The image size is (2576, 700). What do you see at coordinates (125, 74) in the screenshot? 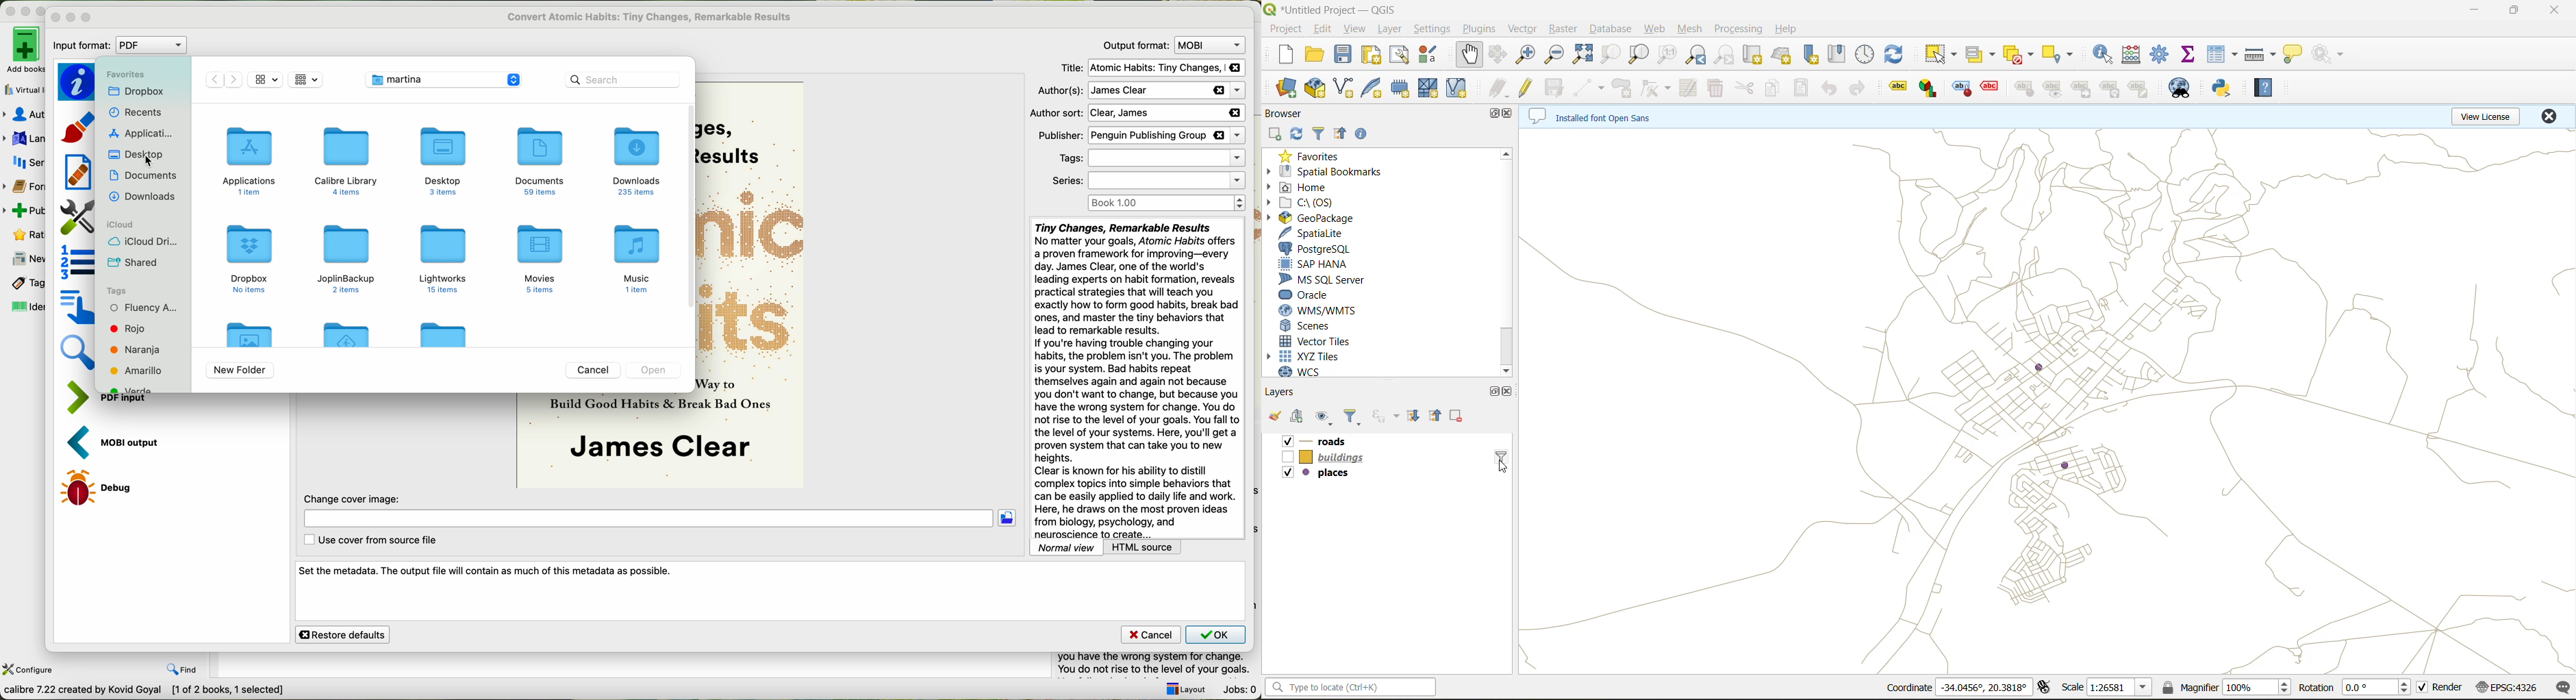
I see `favorites` at bounding box center [125, 74].